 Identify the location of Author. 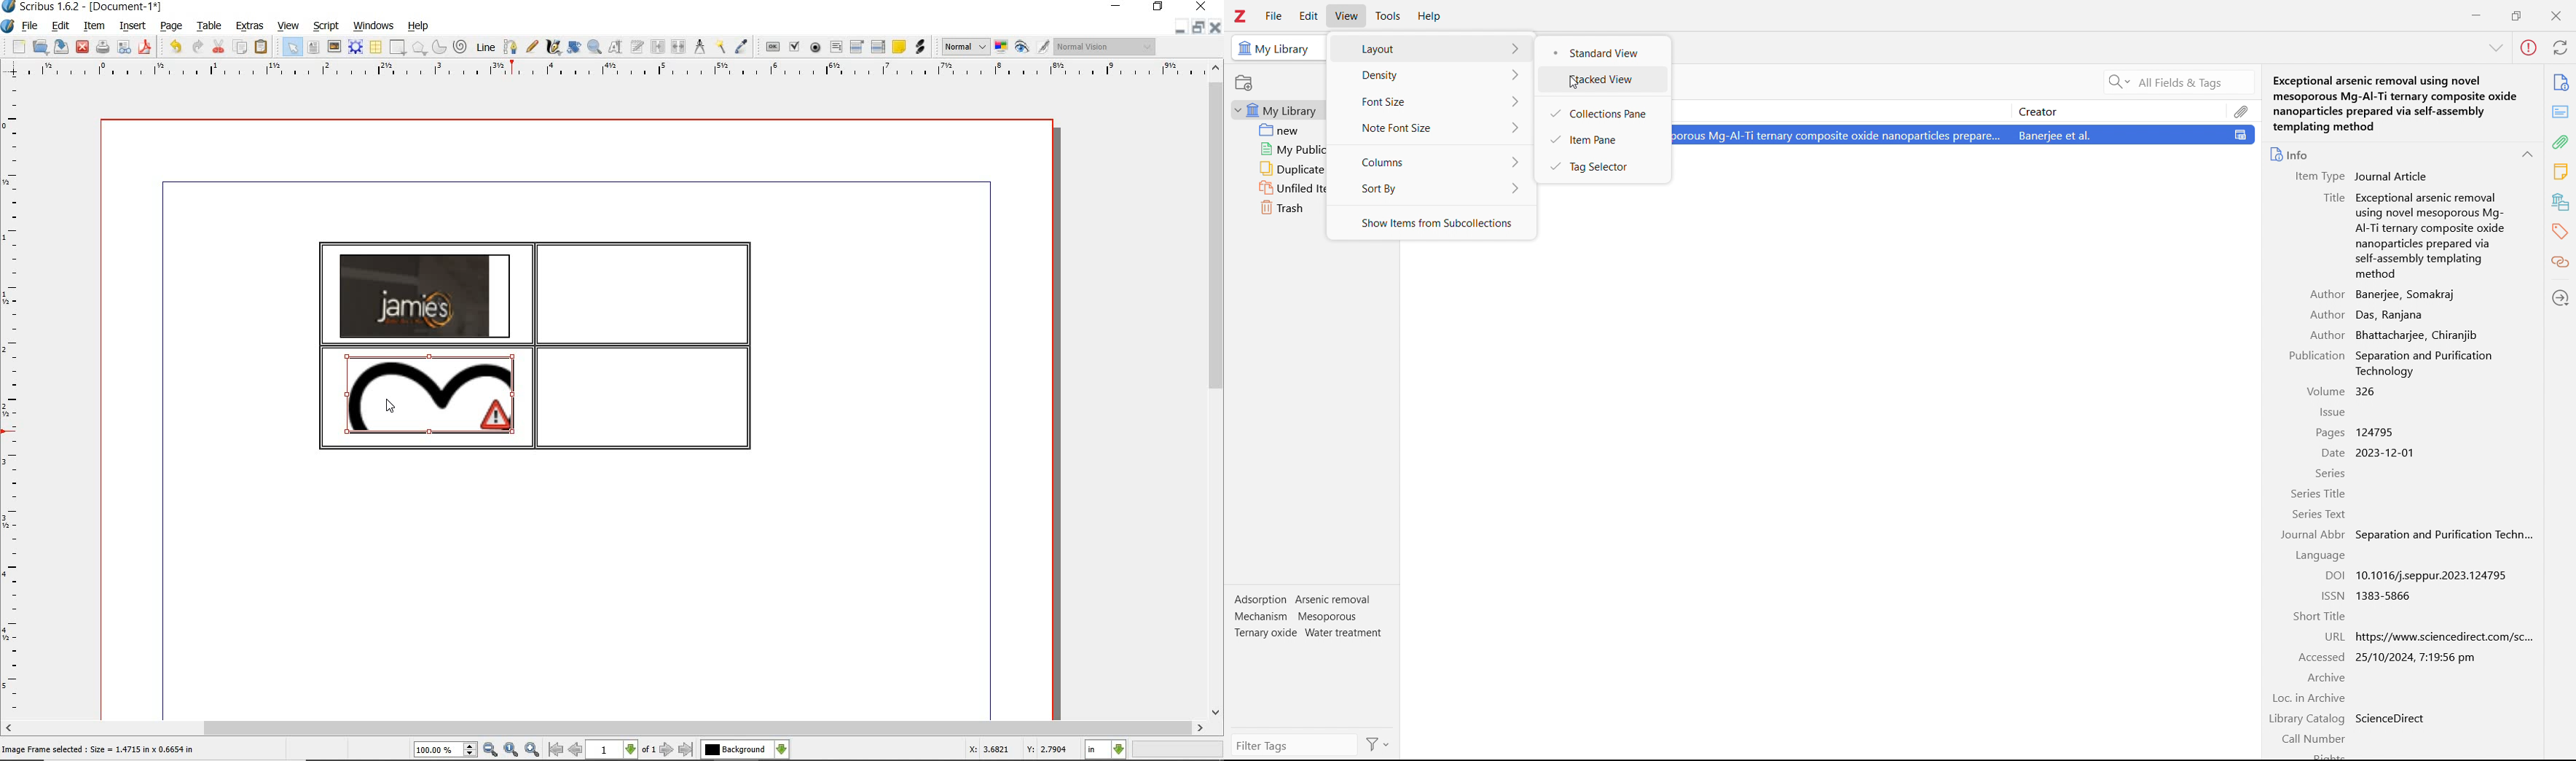
(2325, 315).